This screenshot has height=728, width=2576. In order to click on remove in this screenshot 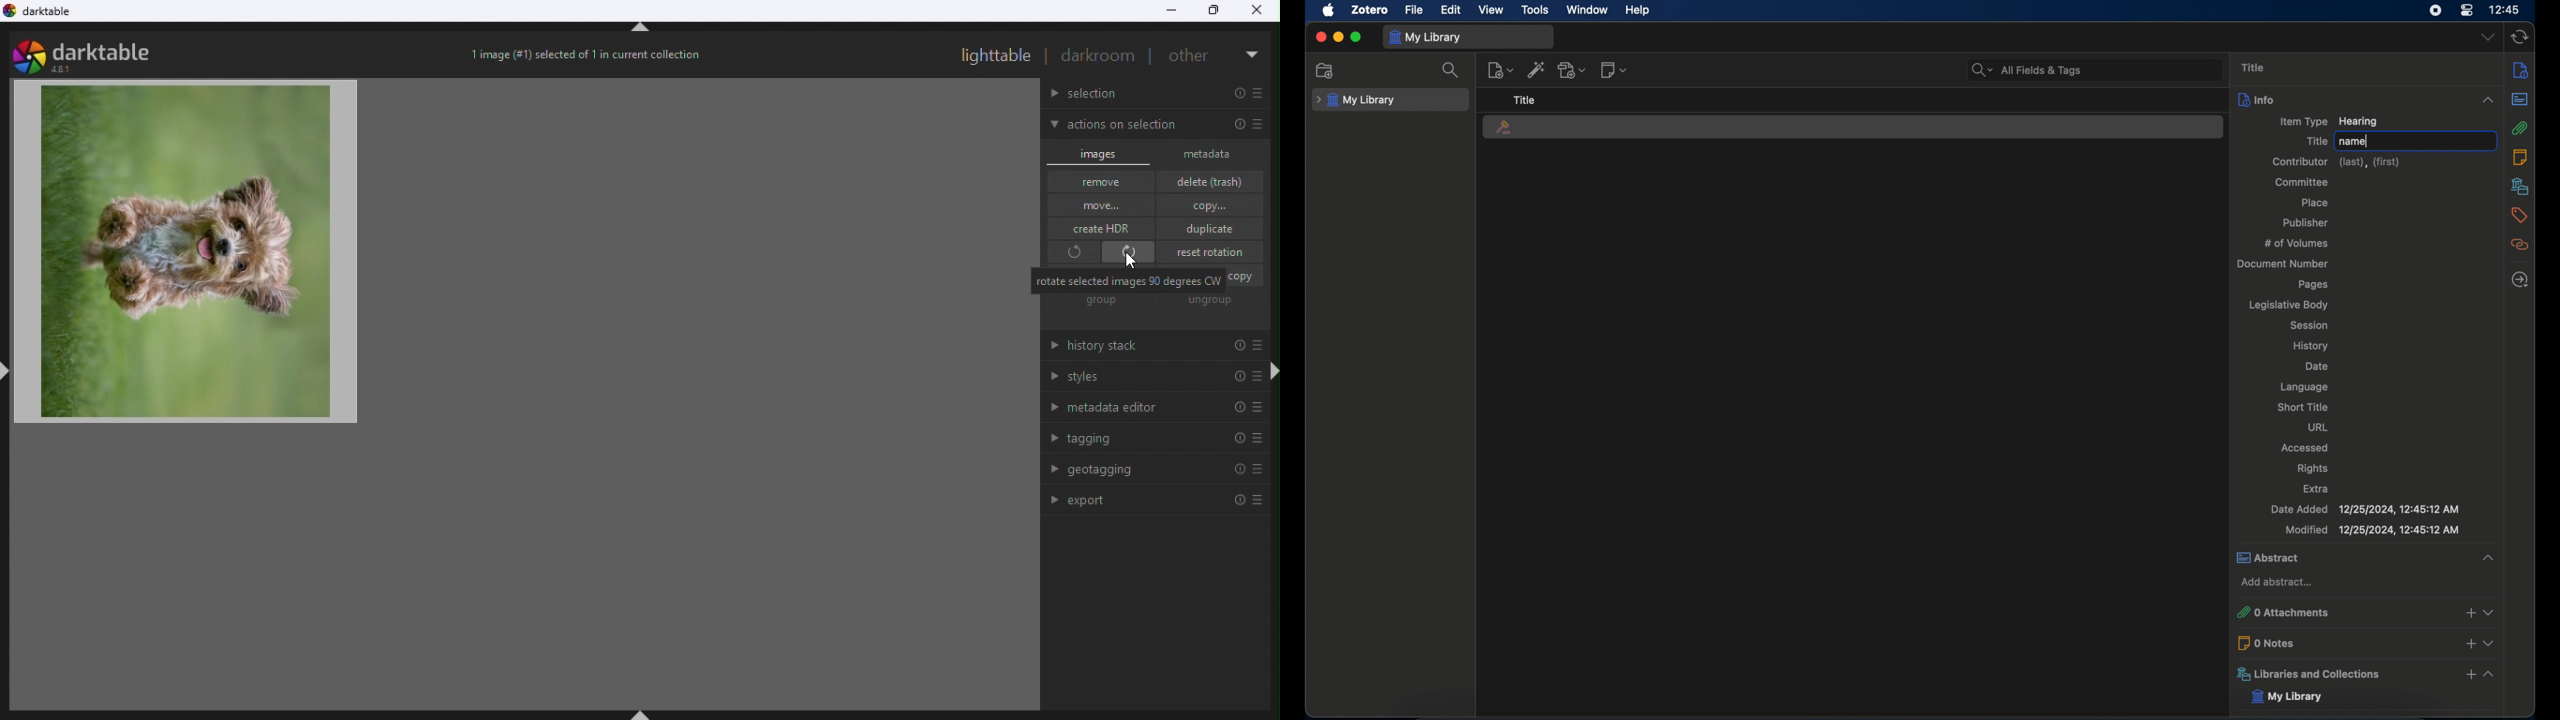, I will do `click(1102, 182)`.